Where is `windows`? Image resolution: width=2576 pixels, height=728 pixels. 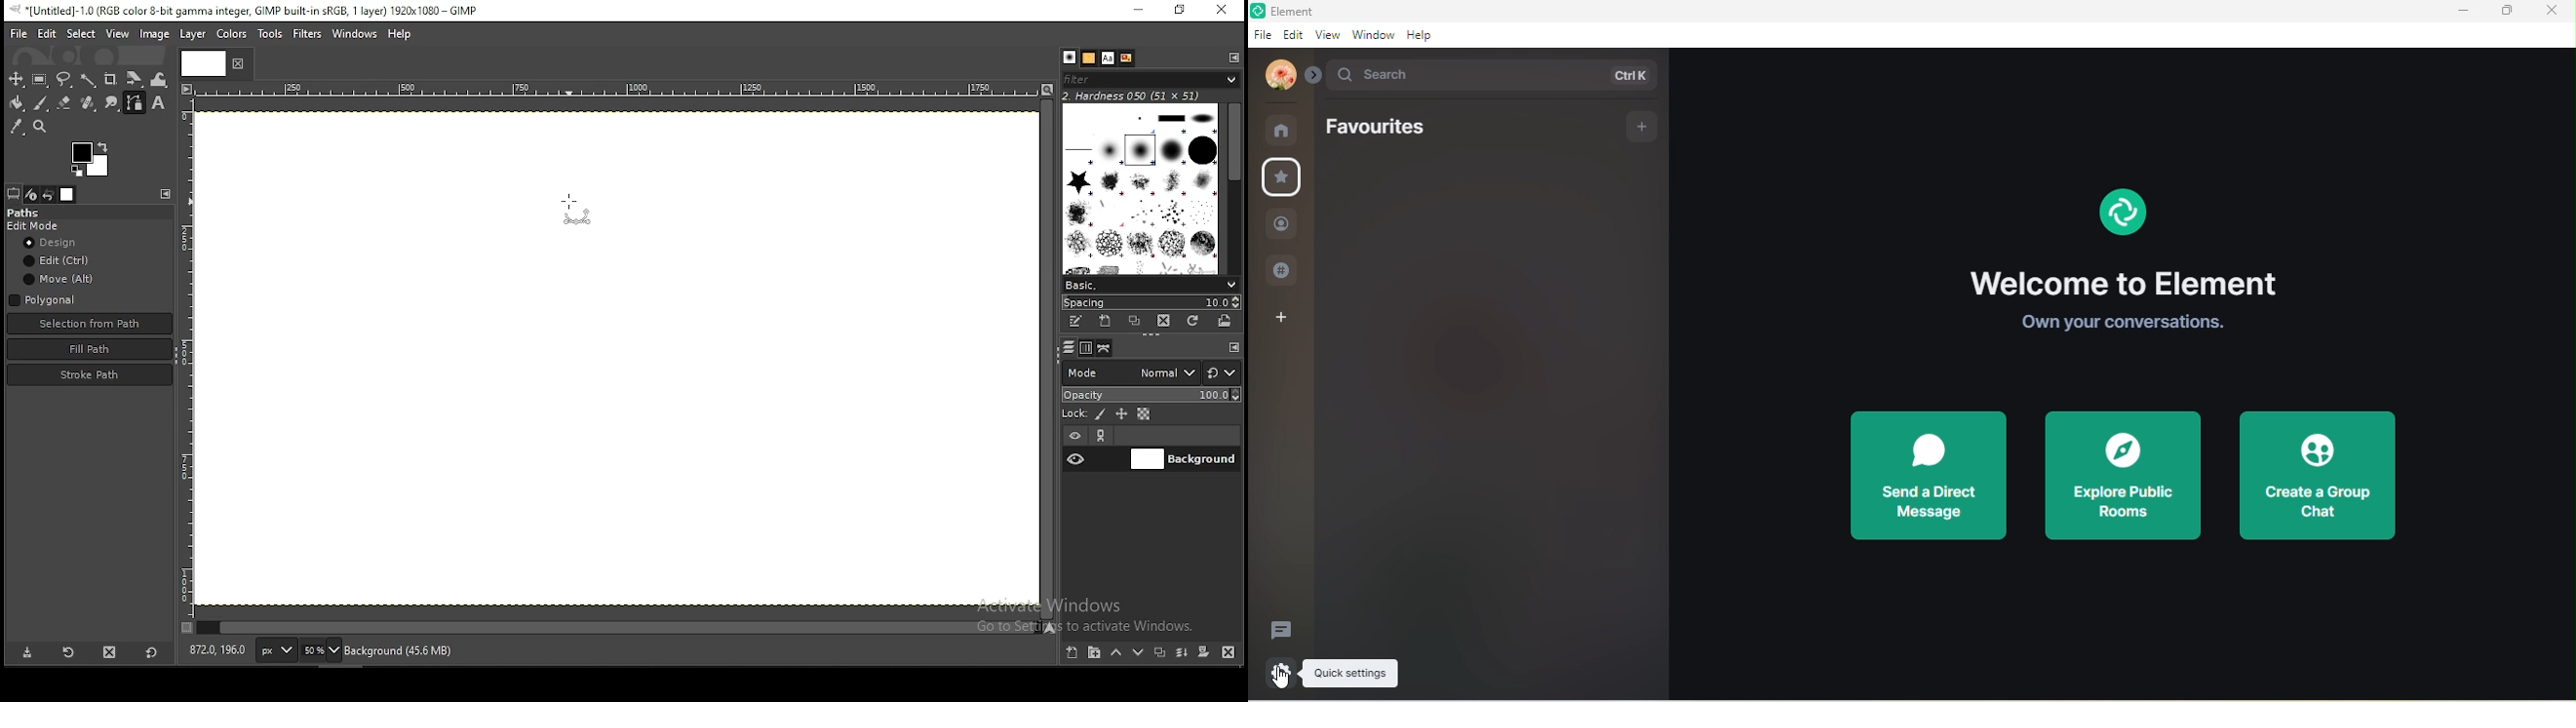 windows is located at coordinates (354, 32).